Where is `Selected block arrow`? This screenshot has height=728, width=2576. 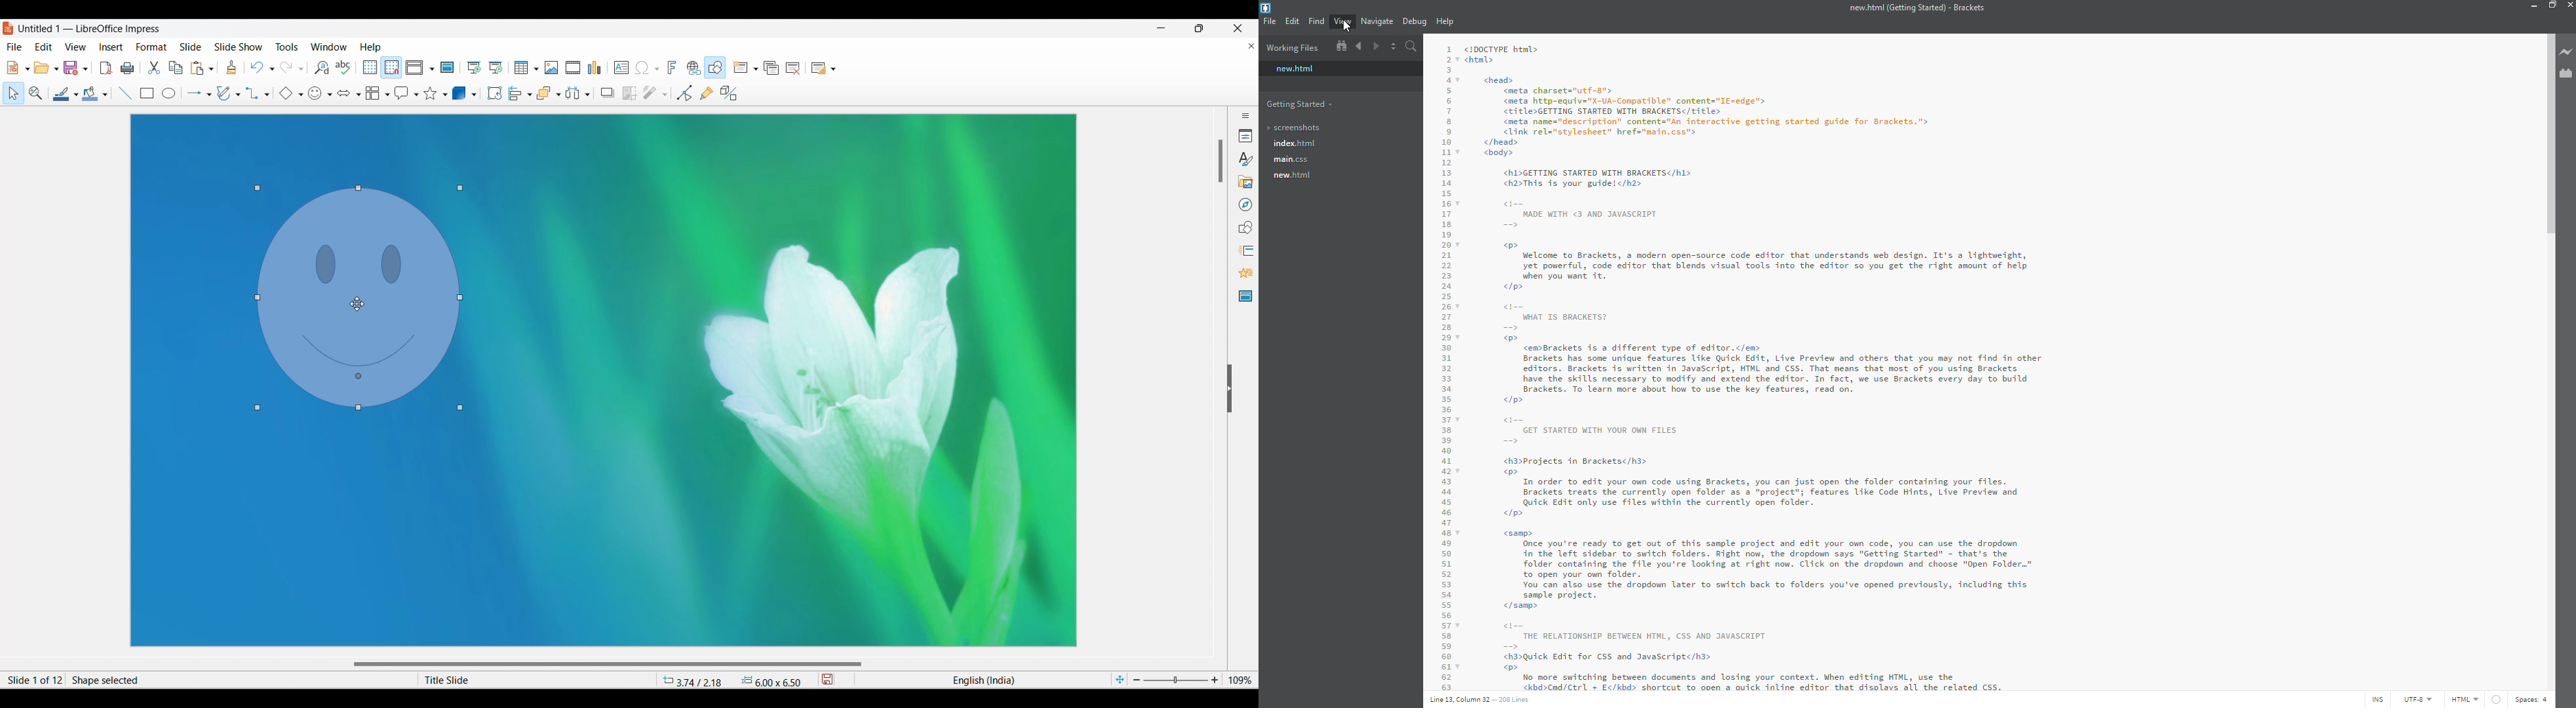
Selected block arrow is located at coordinates (344, 92).